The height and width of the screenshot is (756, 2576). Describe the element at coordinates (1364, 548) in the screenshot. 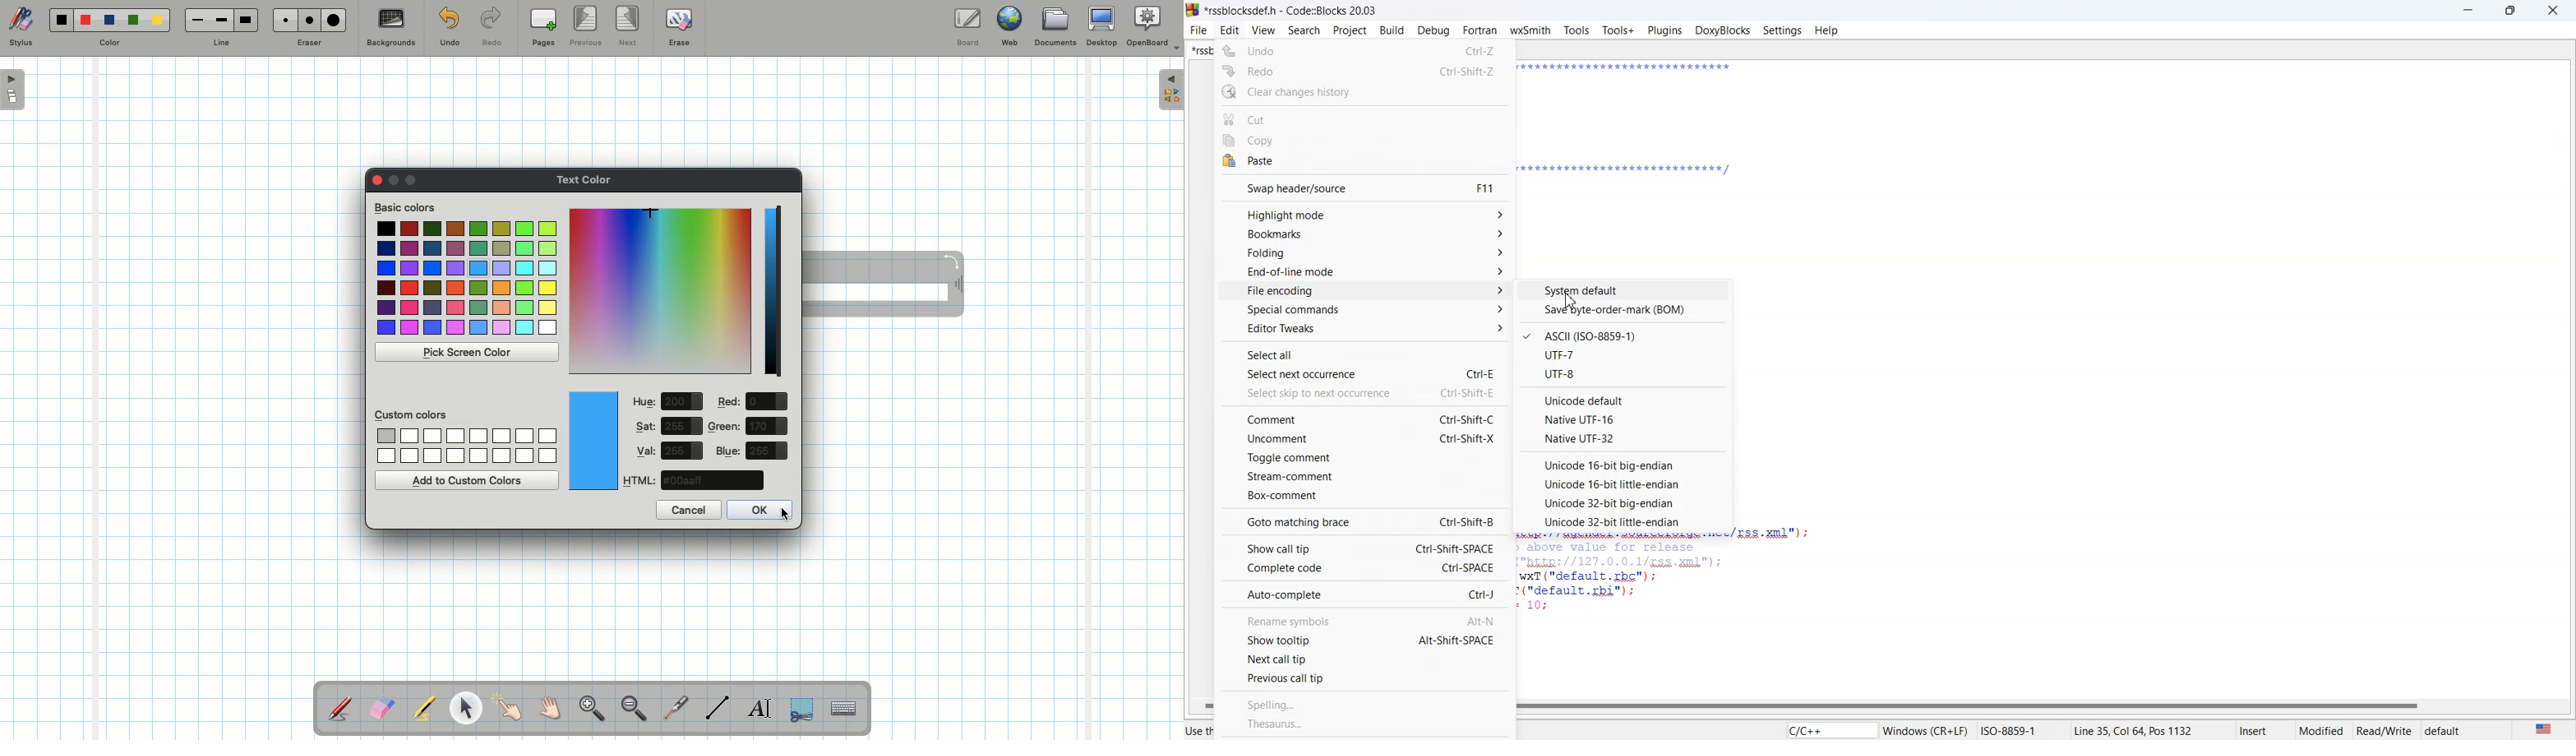

I see `Show call tip` at that location.